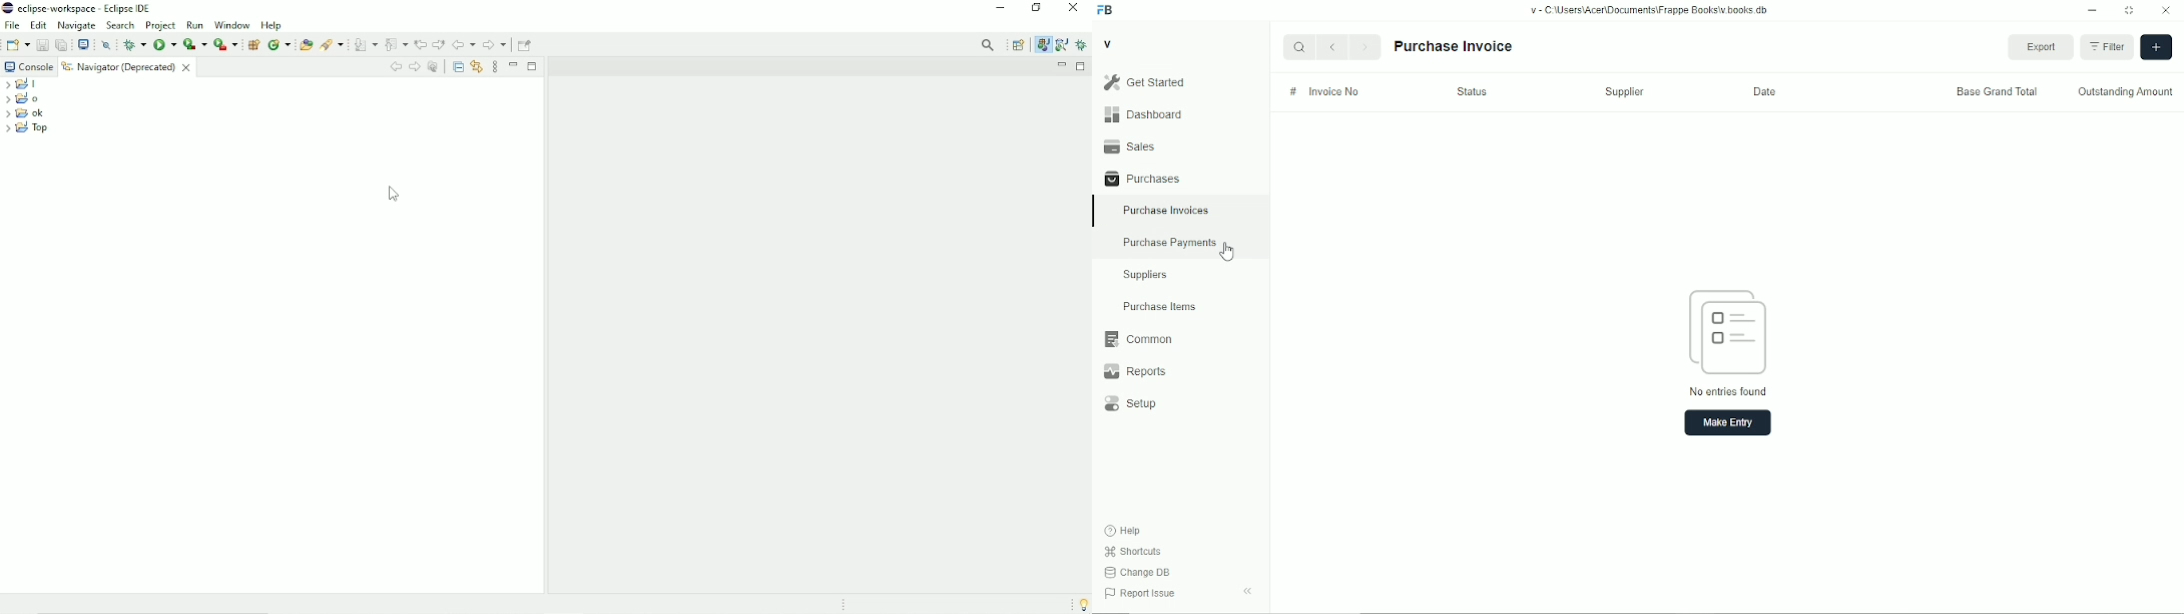 This screenshot has height=616, width=2184. I want to click on Common, so click(1181, 339).